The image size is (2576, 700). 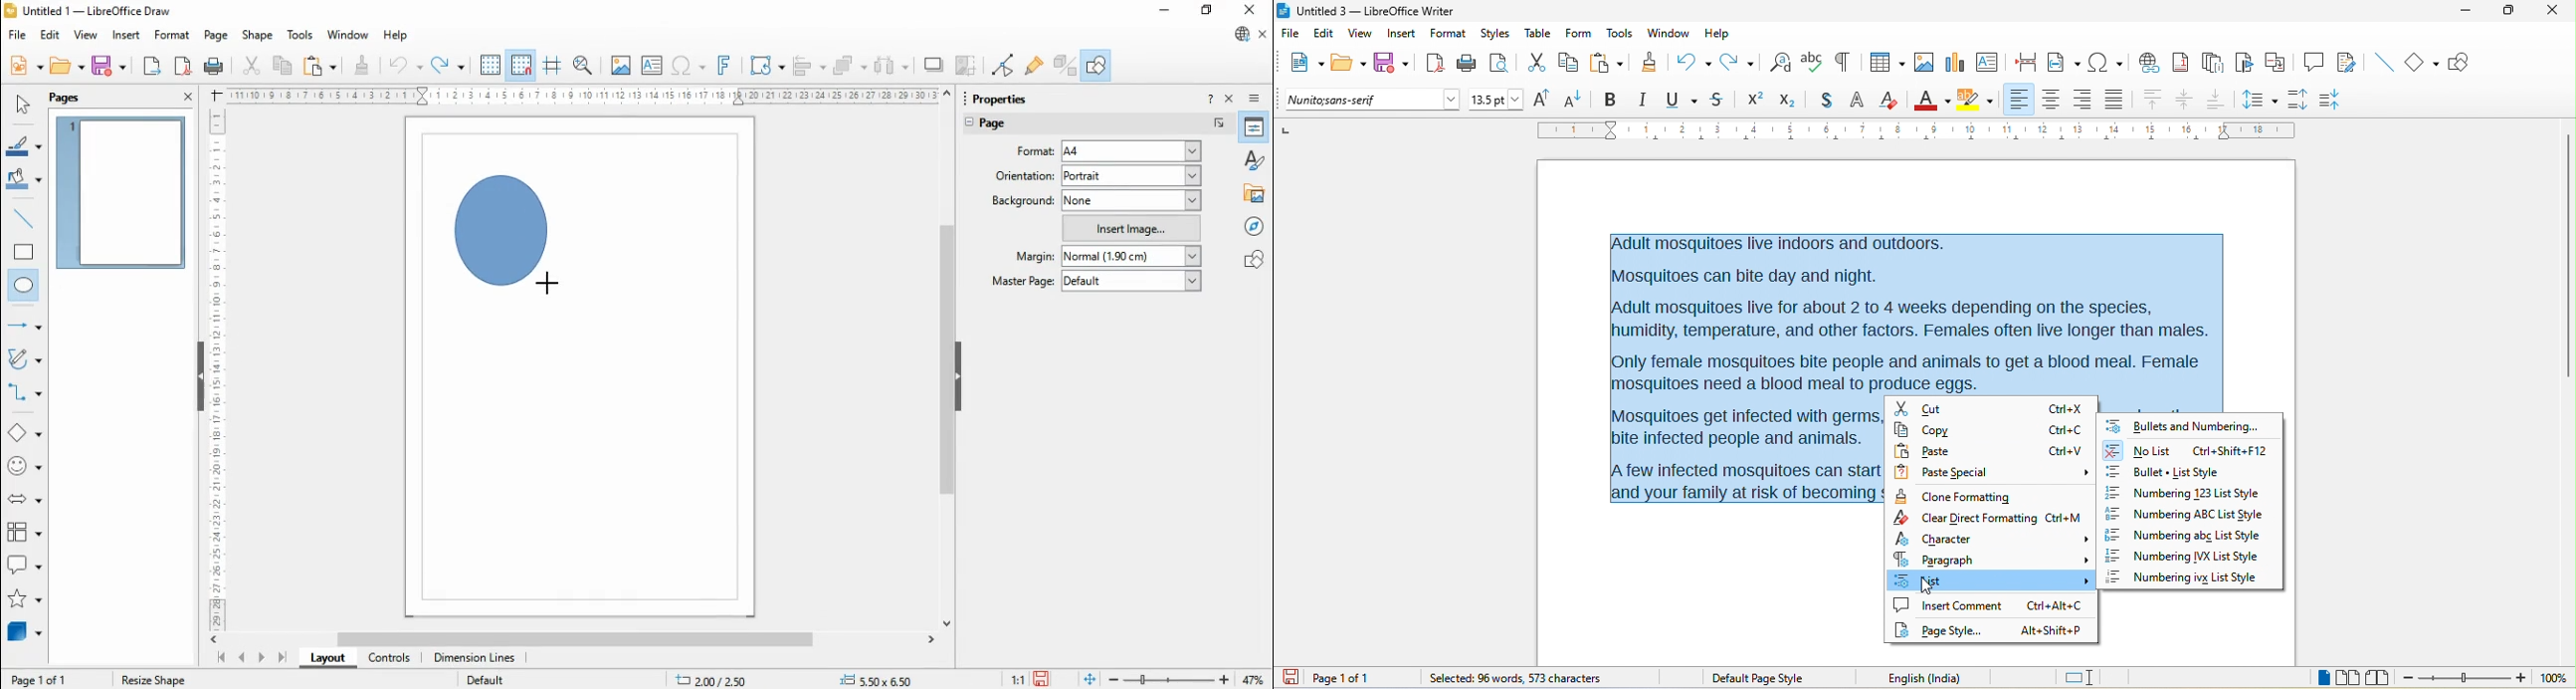 What do you see at coordinates (1324, 34) in the screenshot?
I see `edit` at bounding box center [1324, 34].